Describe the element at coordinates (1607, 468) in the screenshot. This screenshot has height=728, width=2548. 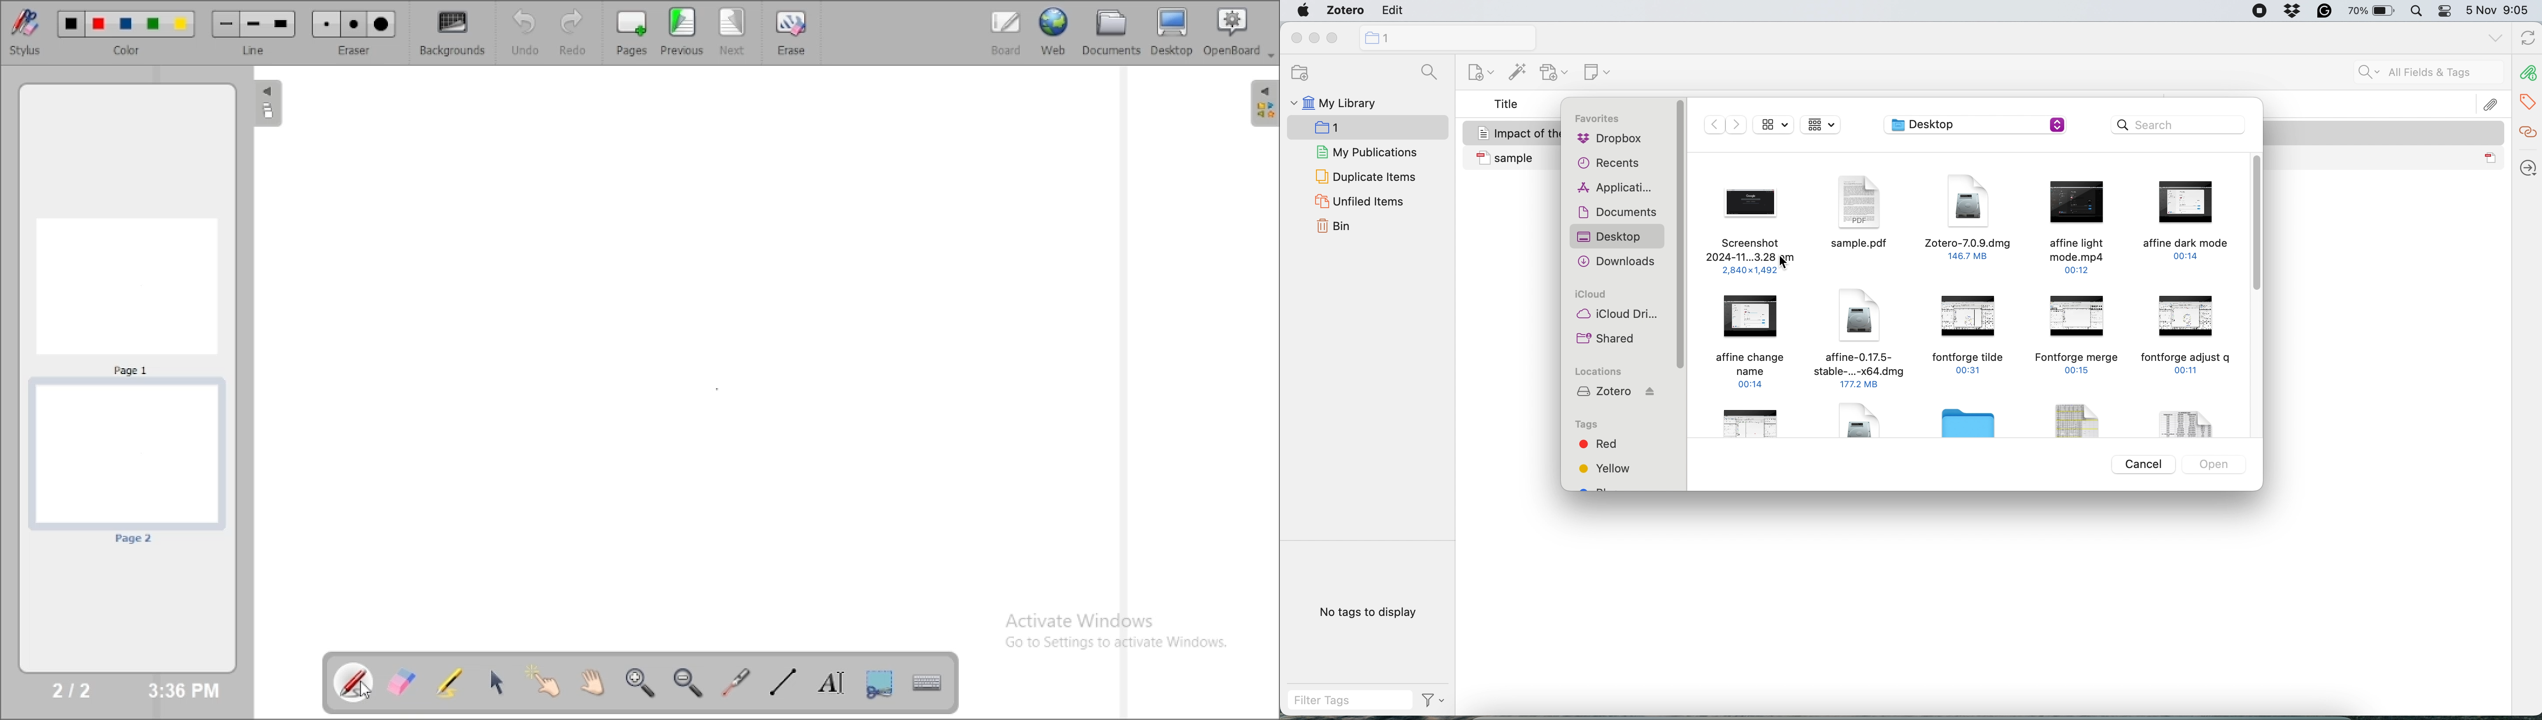
I see `yellow` at that location.